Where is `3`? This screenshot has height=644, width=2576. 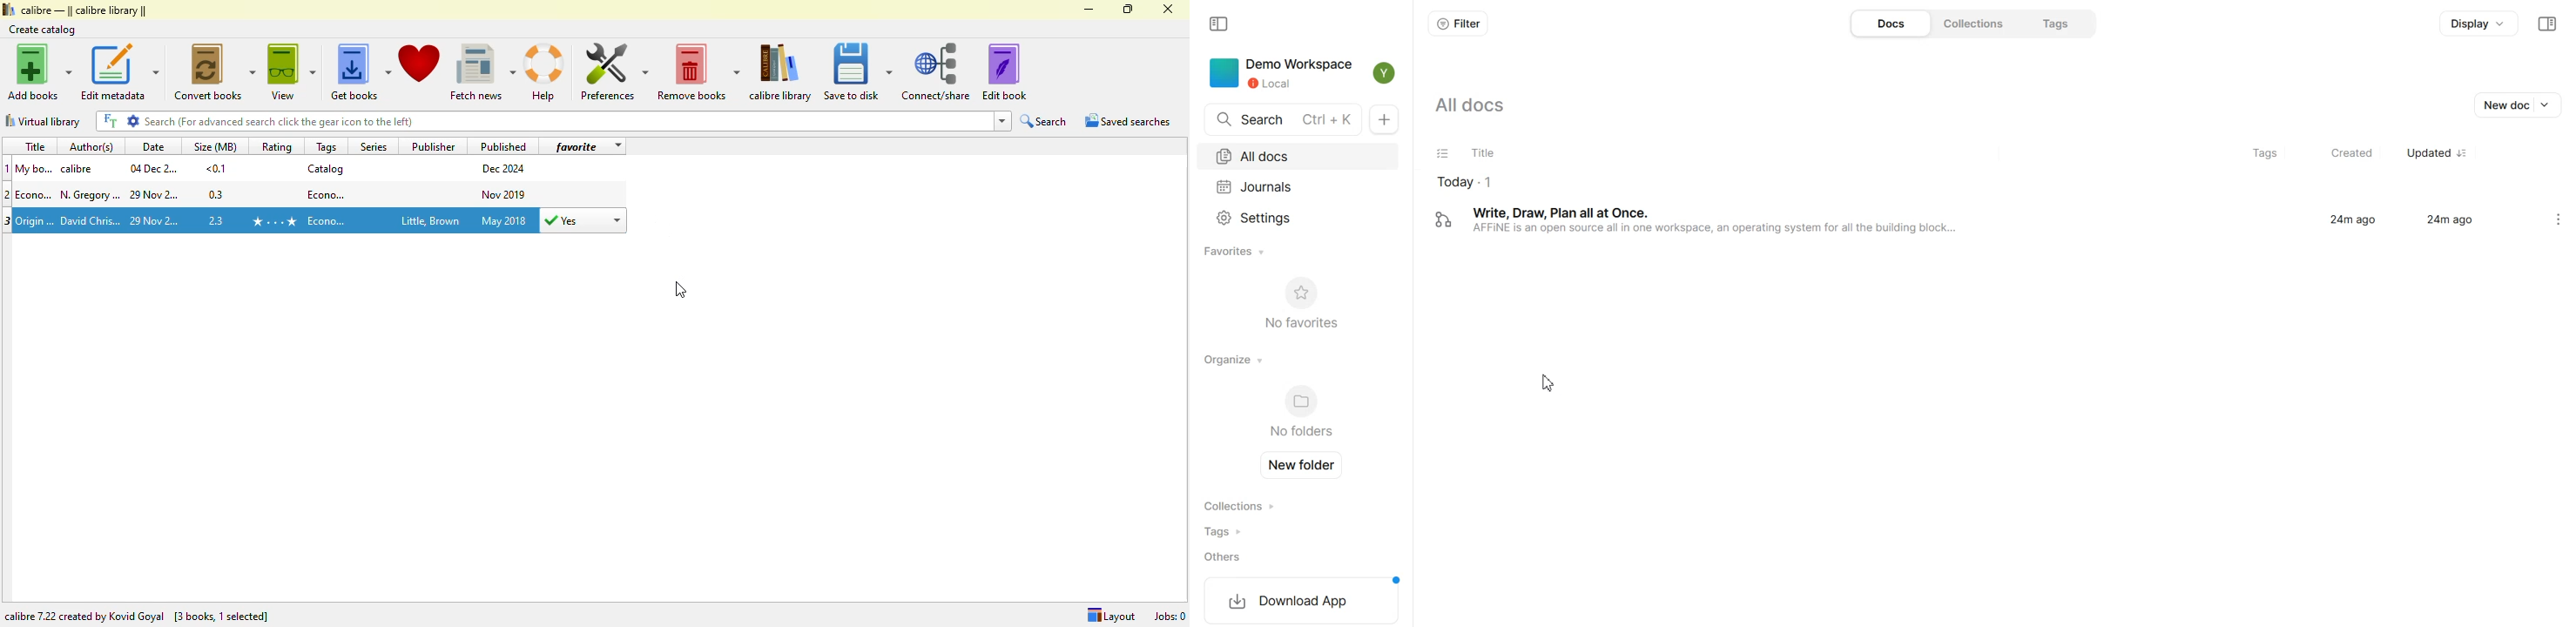 3 is located at coordinates (8, 221).